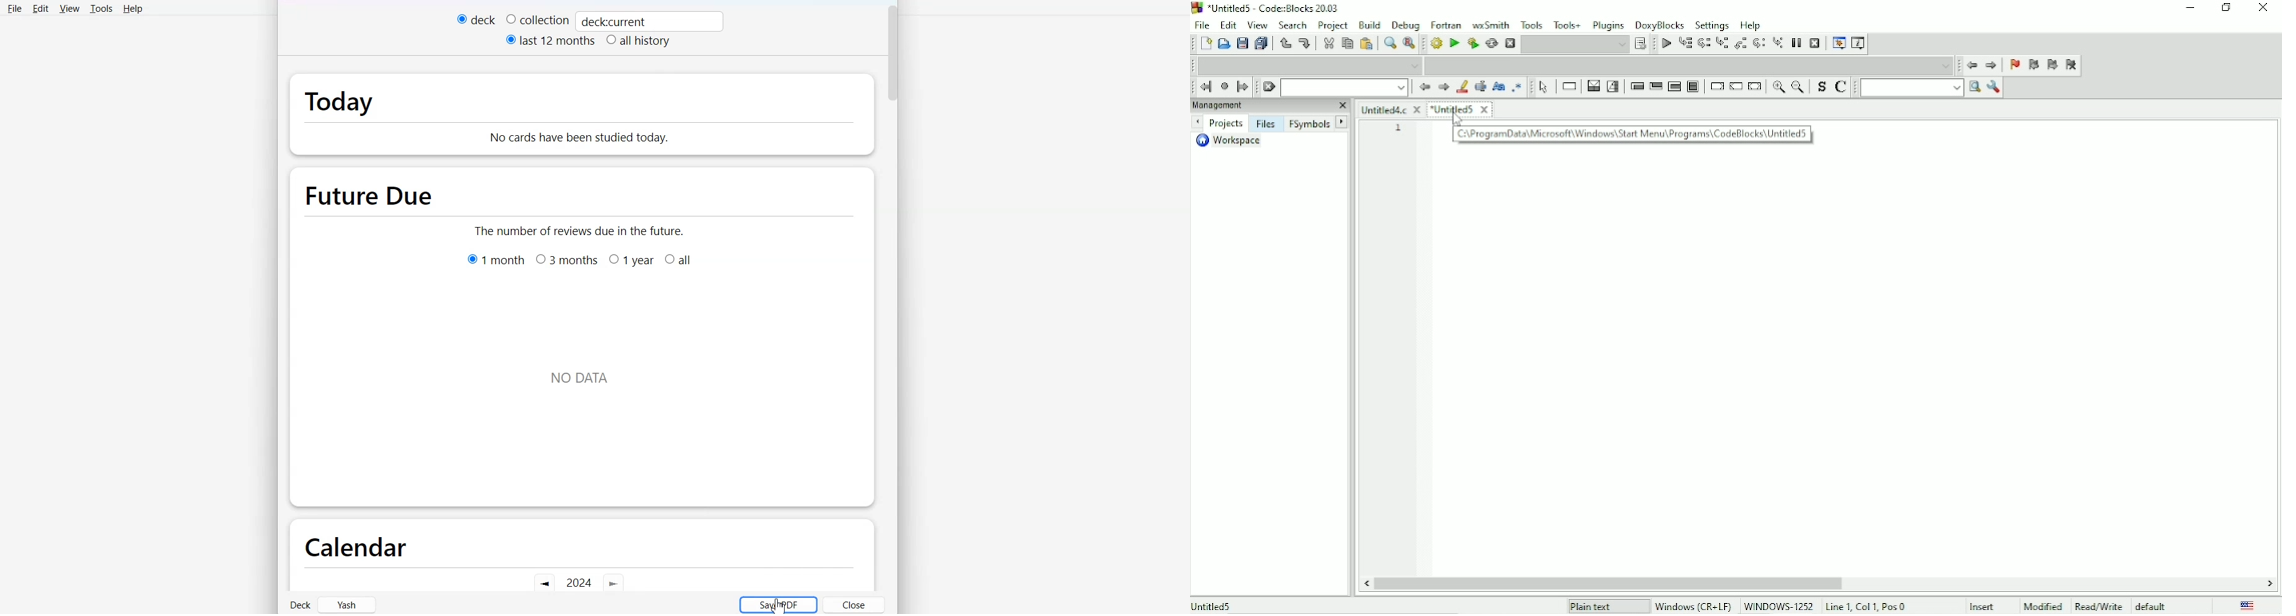 This screenshot has height=616, width=2296. What do you see at coordinates (538, 19) in the screenshot?
I see `Collection` at bounding box center [538, 19].